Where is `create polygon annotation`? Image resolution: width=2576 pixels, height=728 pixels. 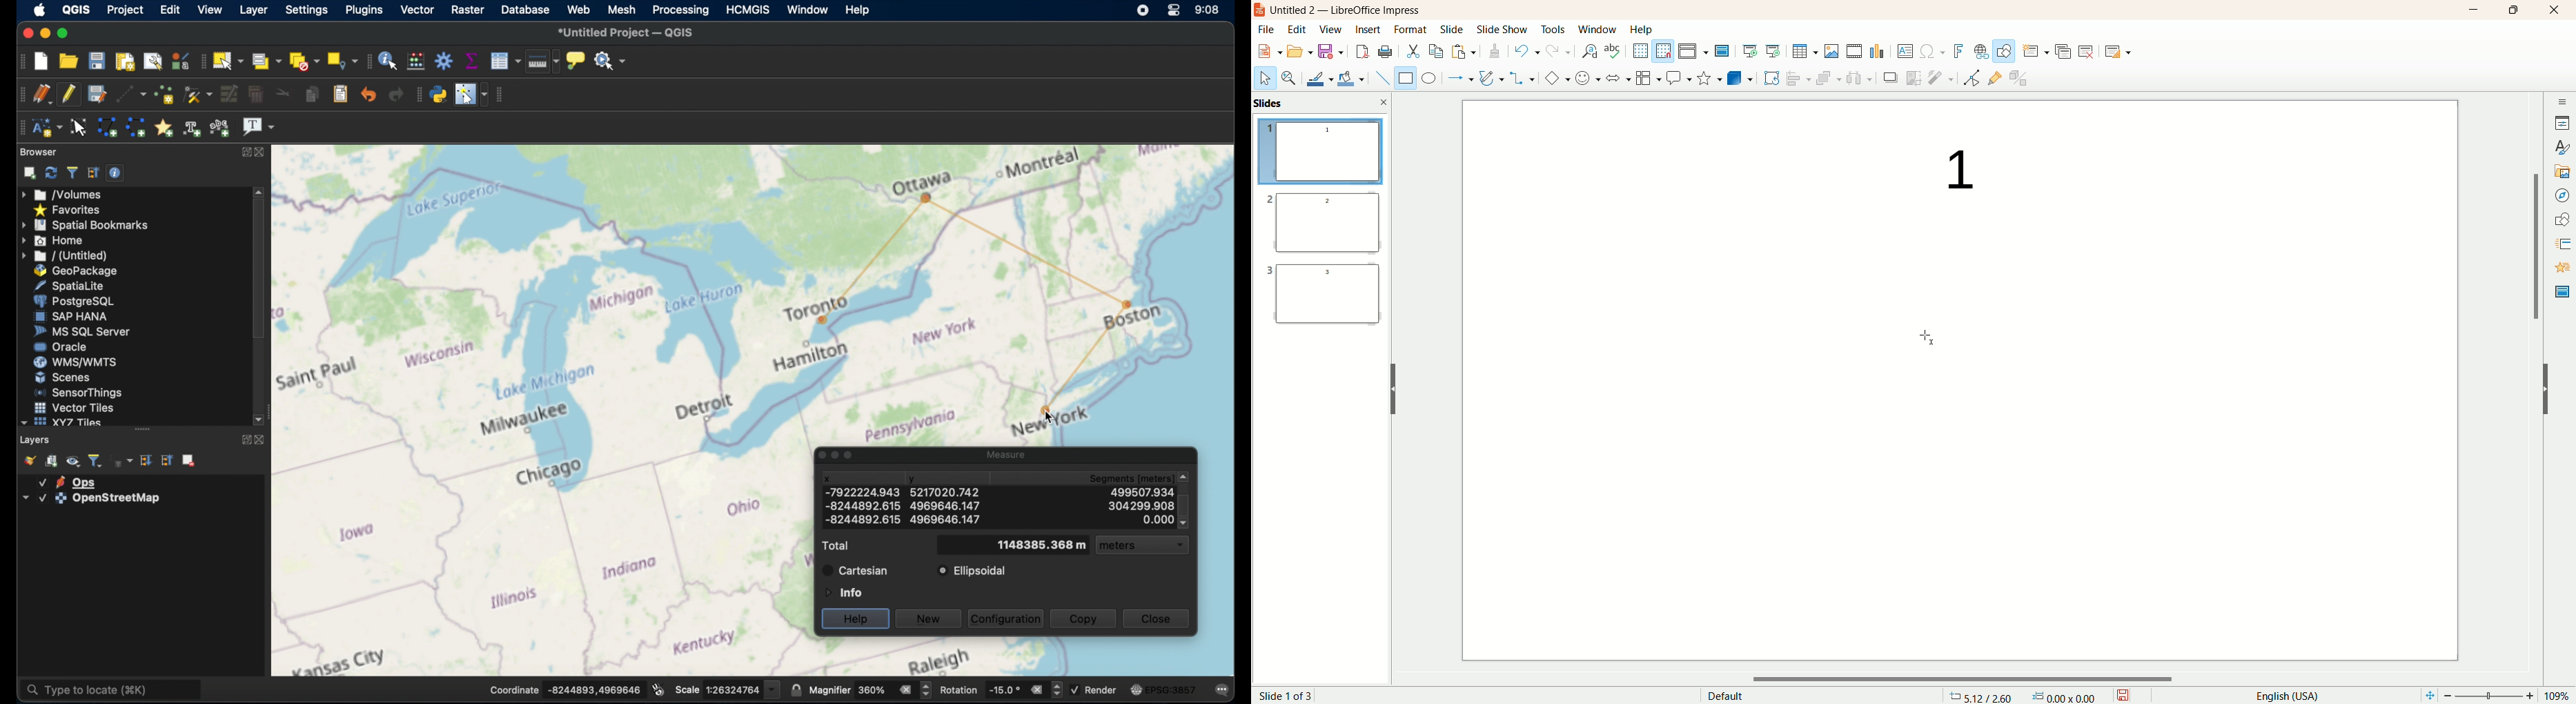
create polygon annotation is located at coordinates (107, 128).